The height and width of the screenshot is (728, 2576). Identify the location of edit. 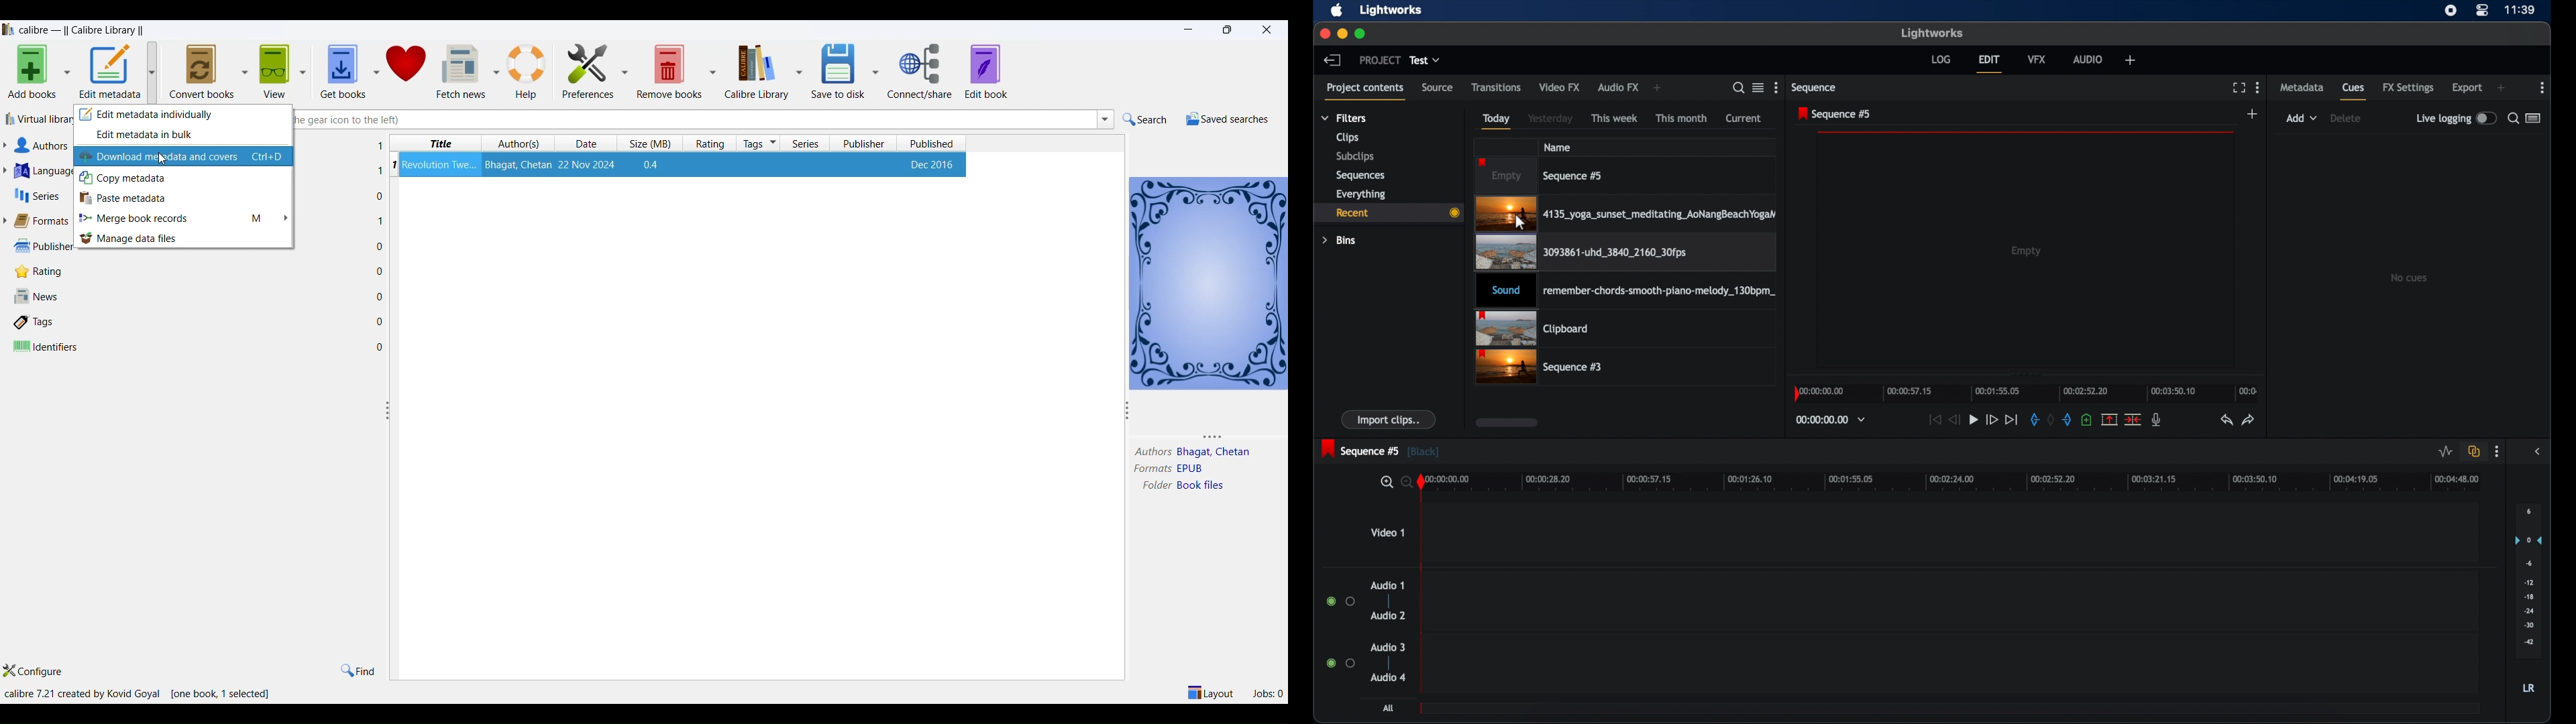
(1989, 63).